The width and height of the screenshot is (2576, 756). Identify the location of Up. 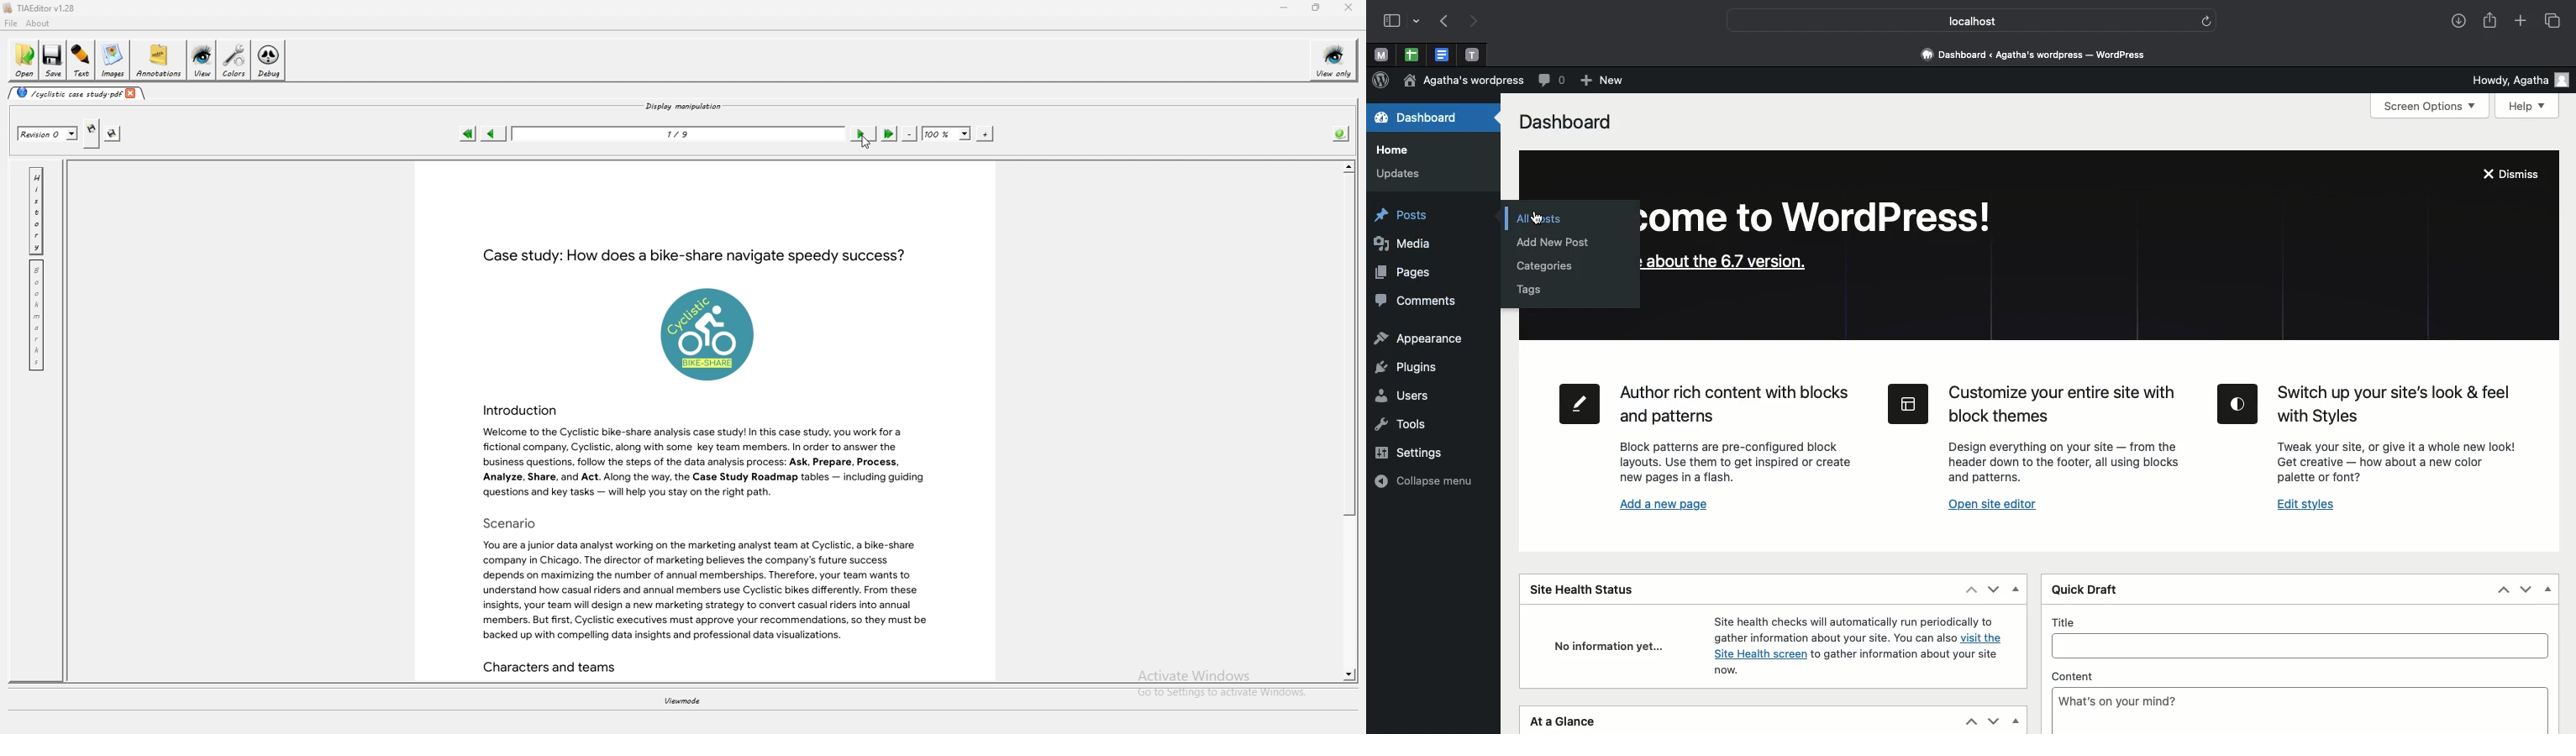
(2505, 590).